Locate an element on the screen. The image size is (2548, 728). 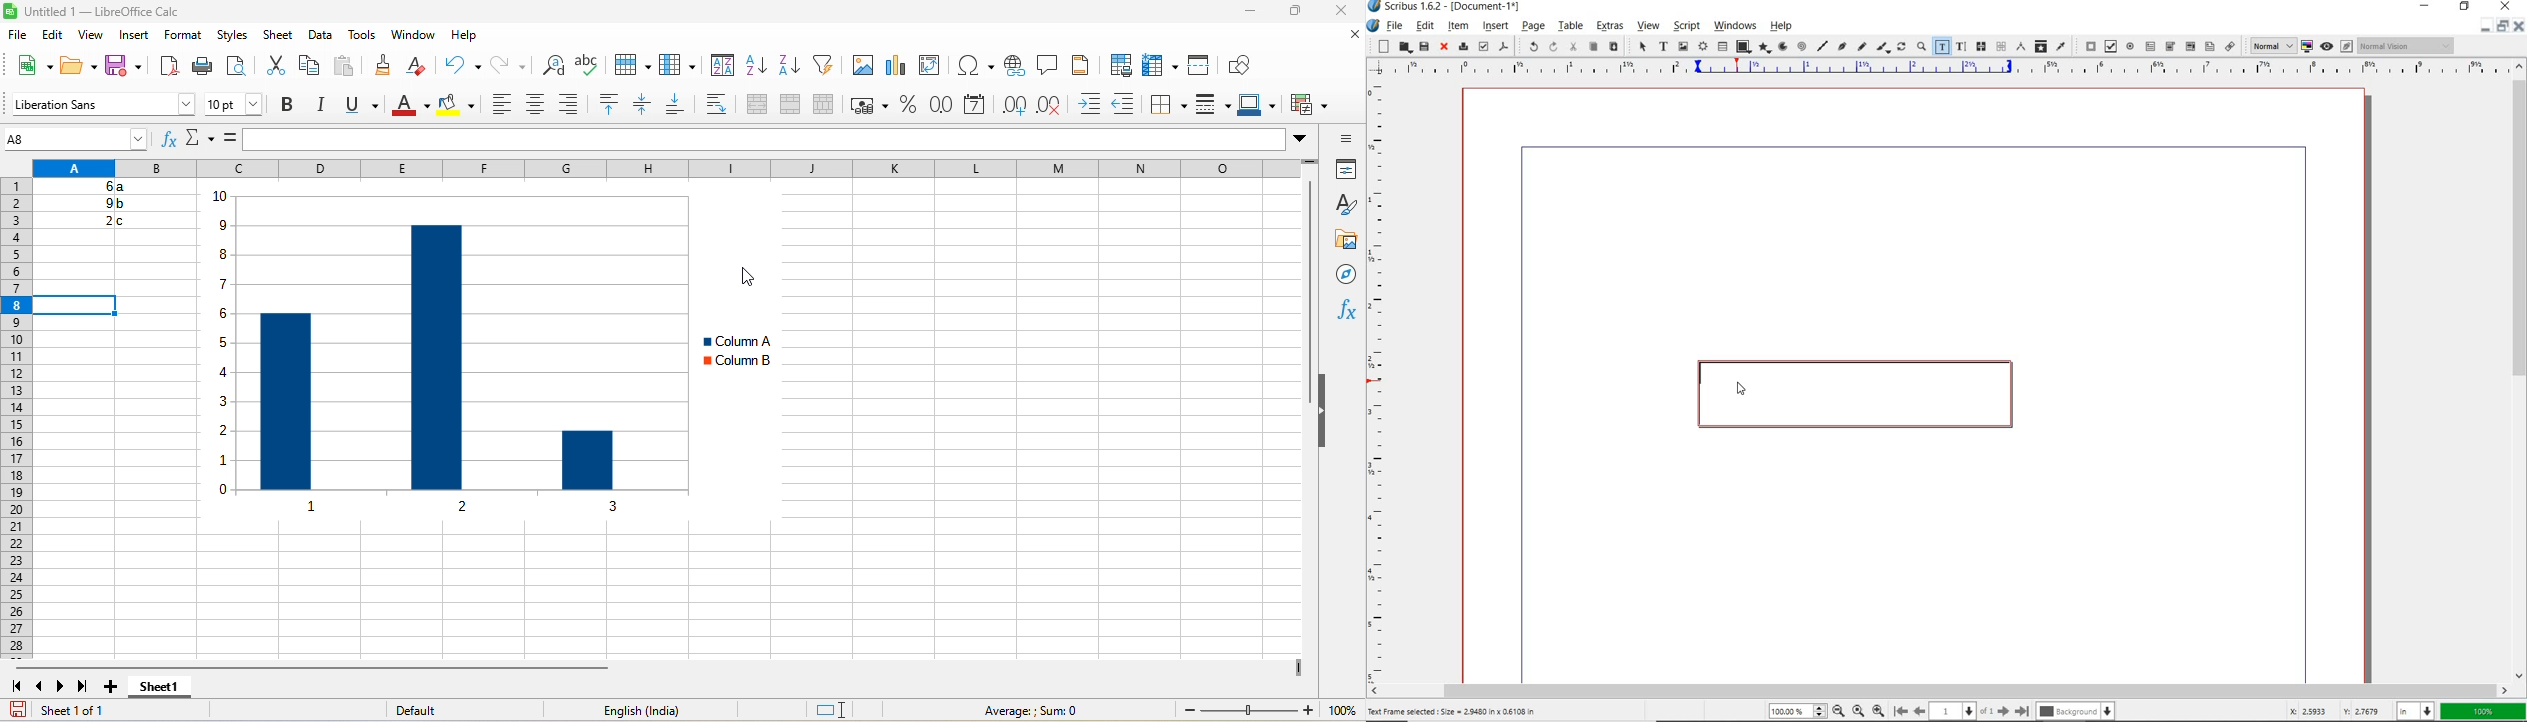
pdf check box is located at coordinates (2110, 46).